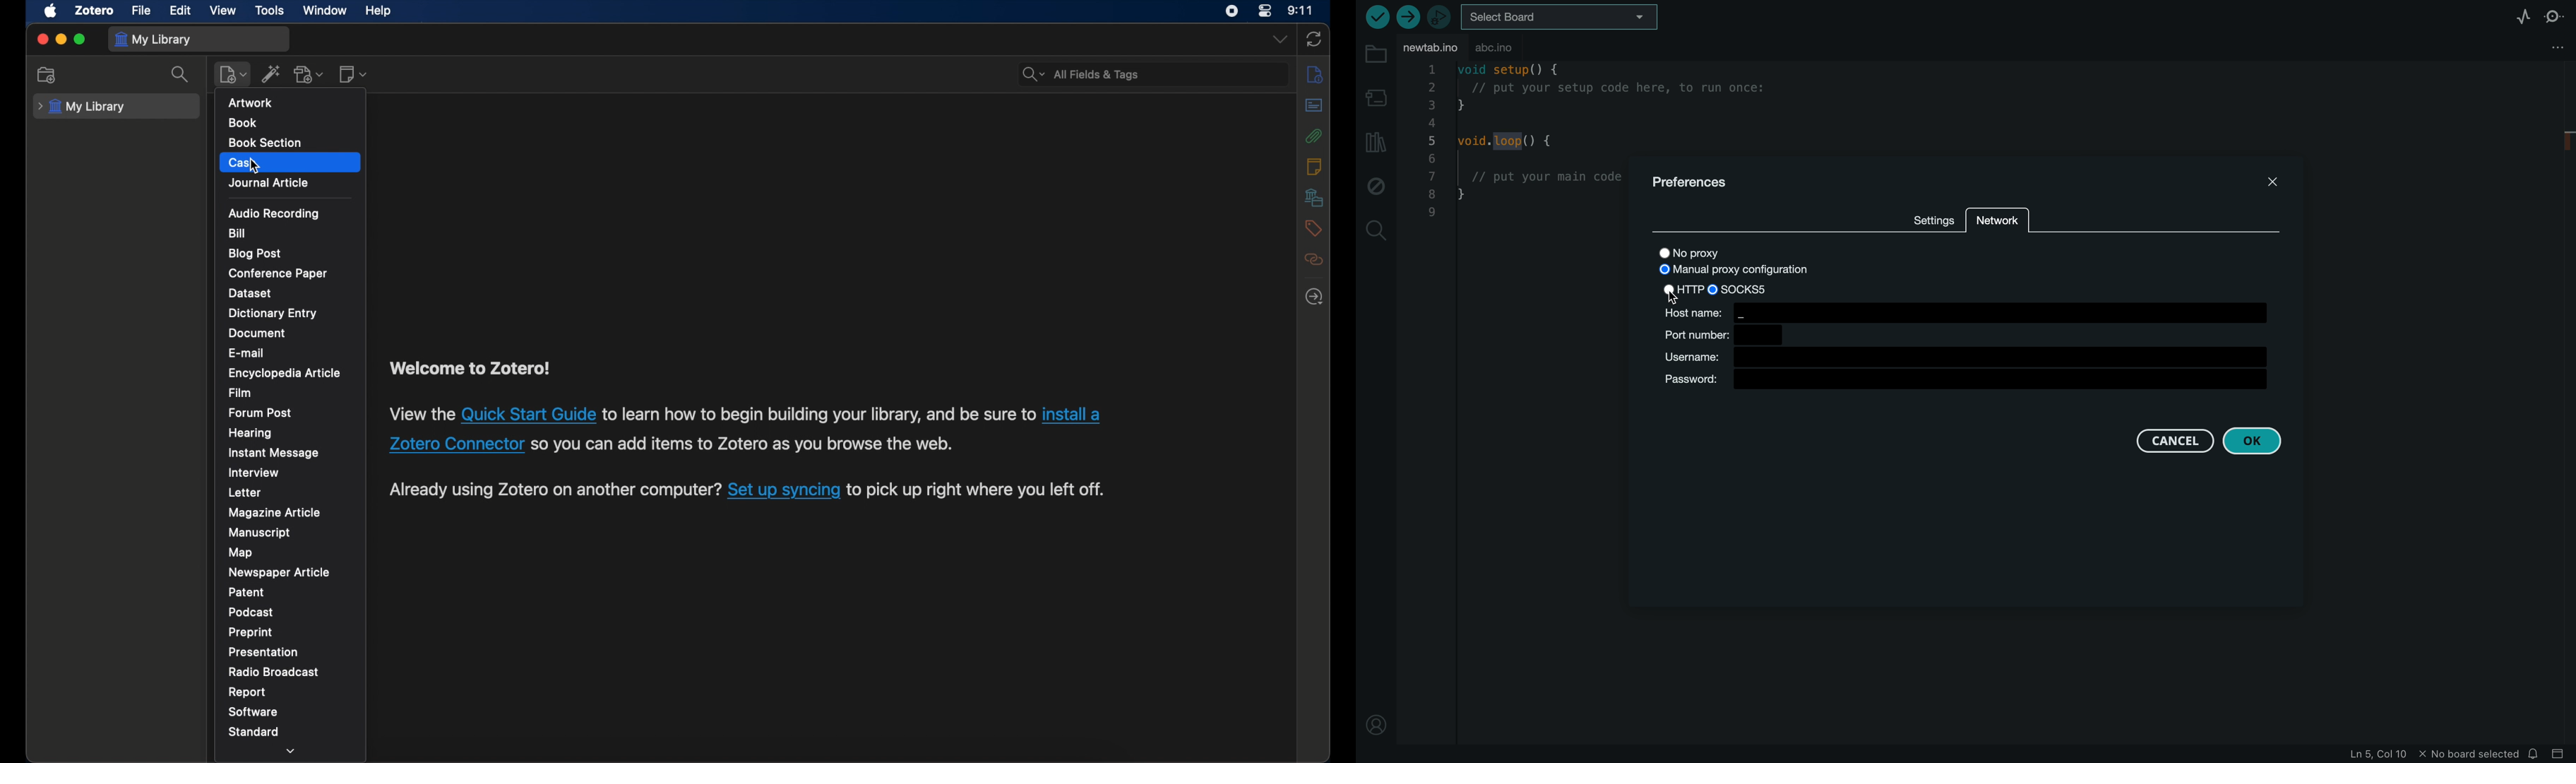  I want to click on password, so click(1969, 382).